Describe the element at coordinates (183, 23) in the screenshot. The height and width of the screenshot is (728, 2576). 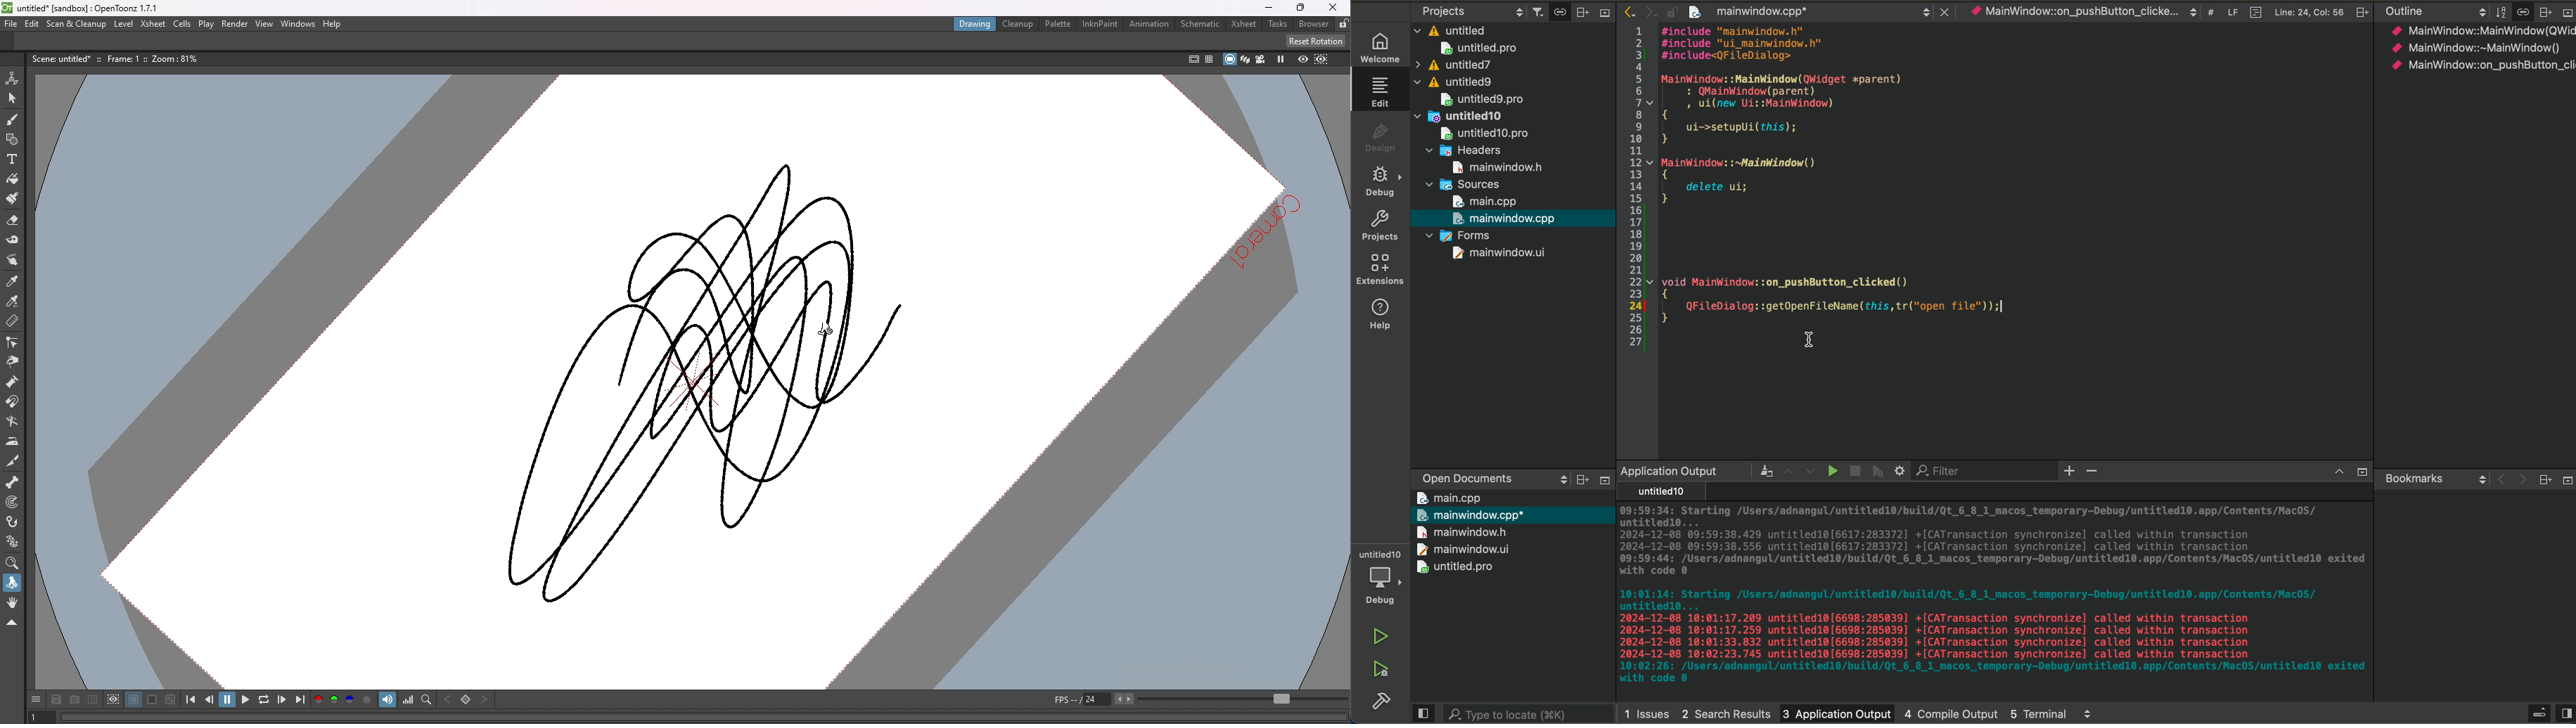
I see `cells` at that location.